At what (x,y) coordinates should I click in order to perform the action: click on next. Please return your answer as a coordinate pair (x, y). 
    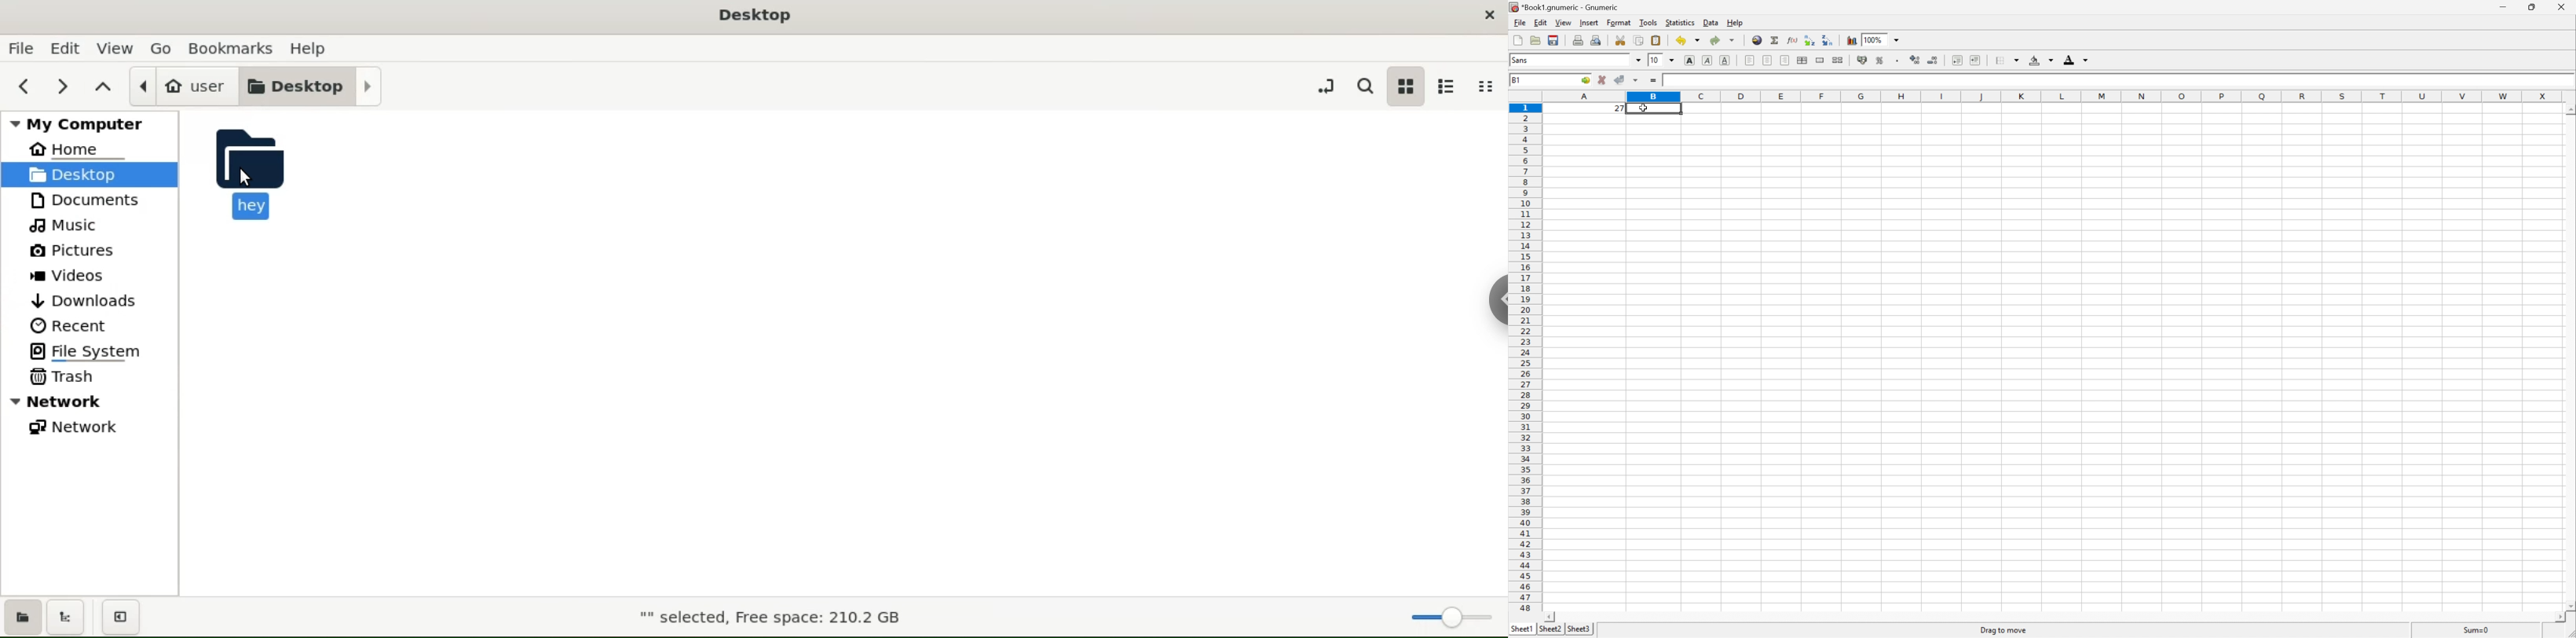
    Looking at the image, I should click on (61, 85).